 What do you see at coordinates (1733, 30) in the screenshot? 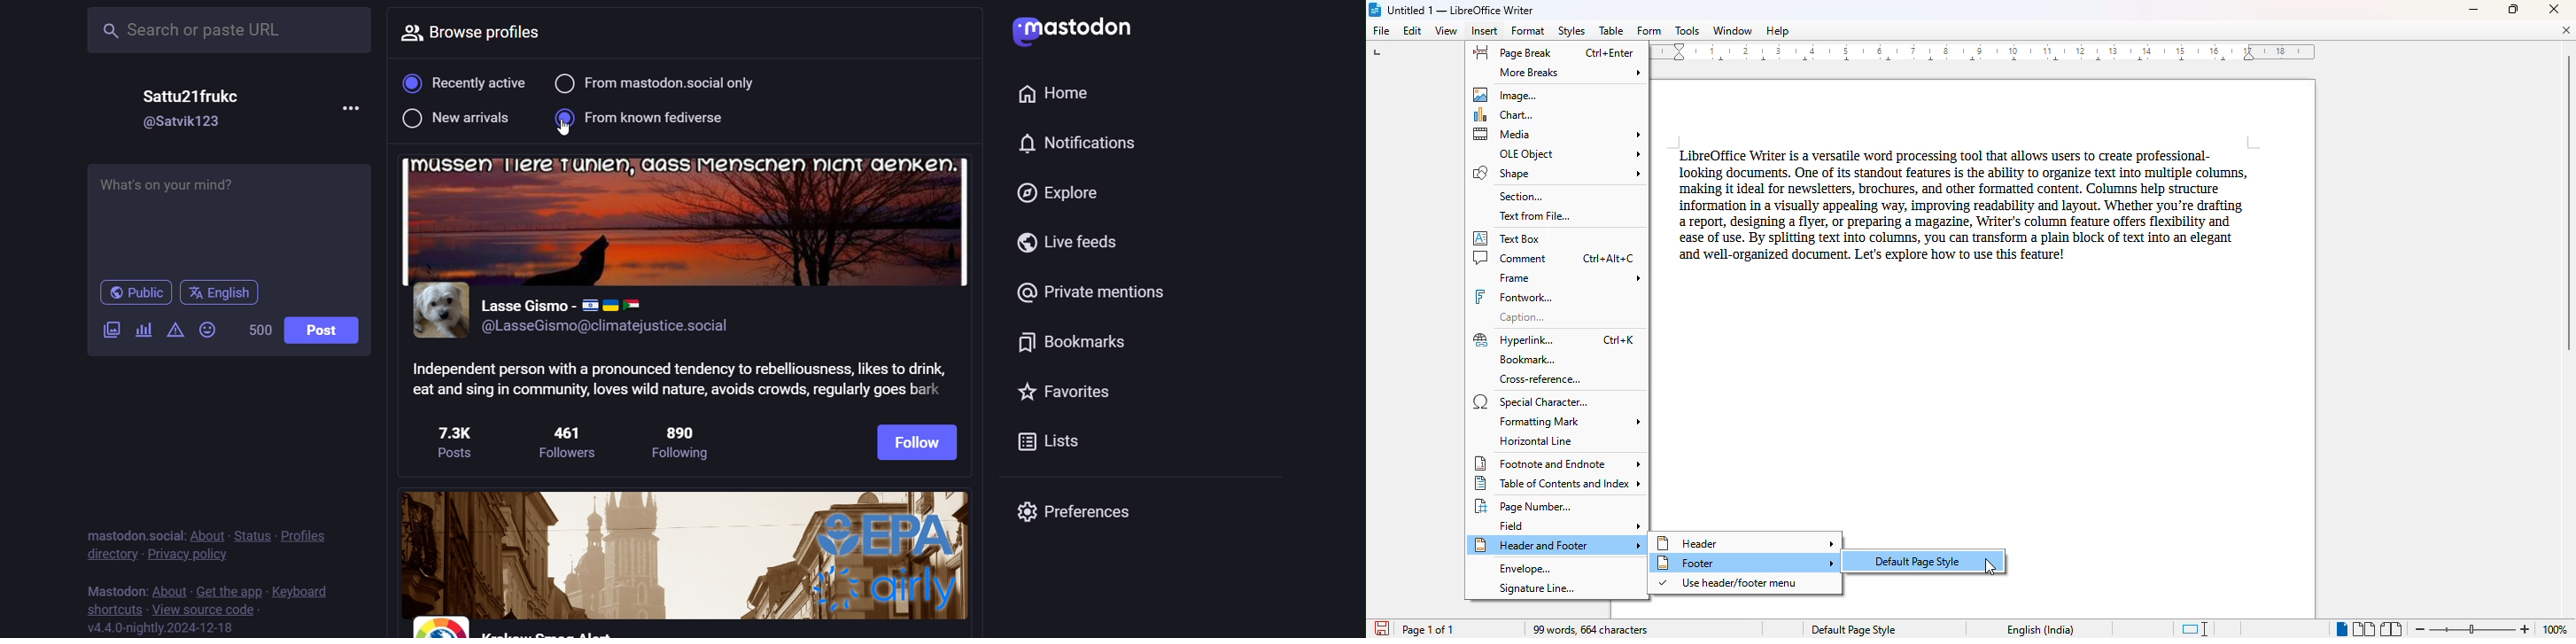
I see `window` at bounding box center [1733, 30].